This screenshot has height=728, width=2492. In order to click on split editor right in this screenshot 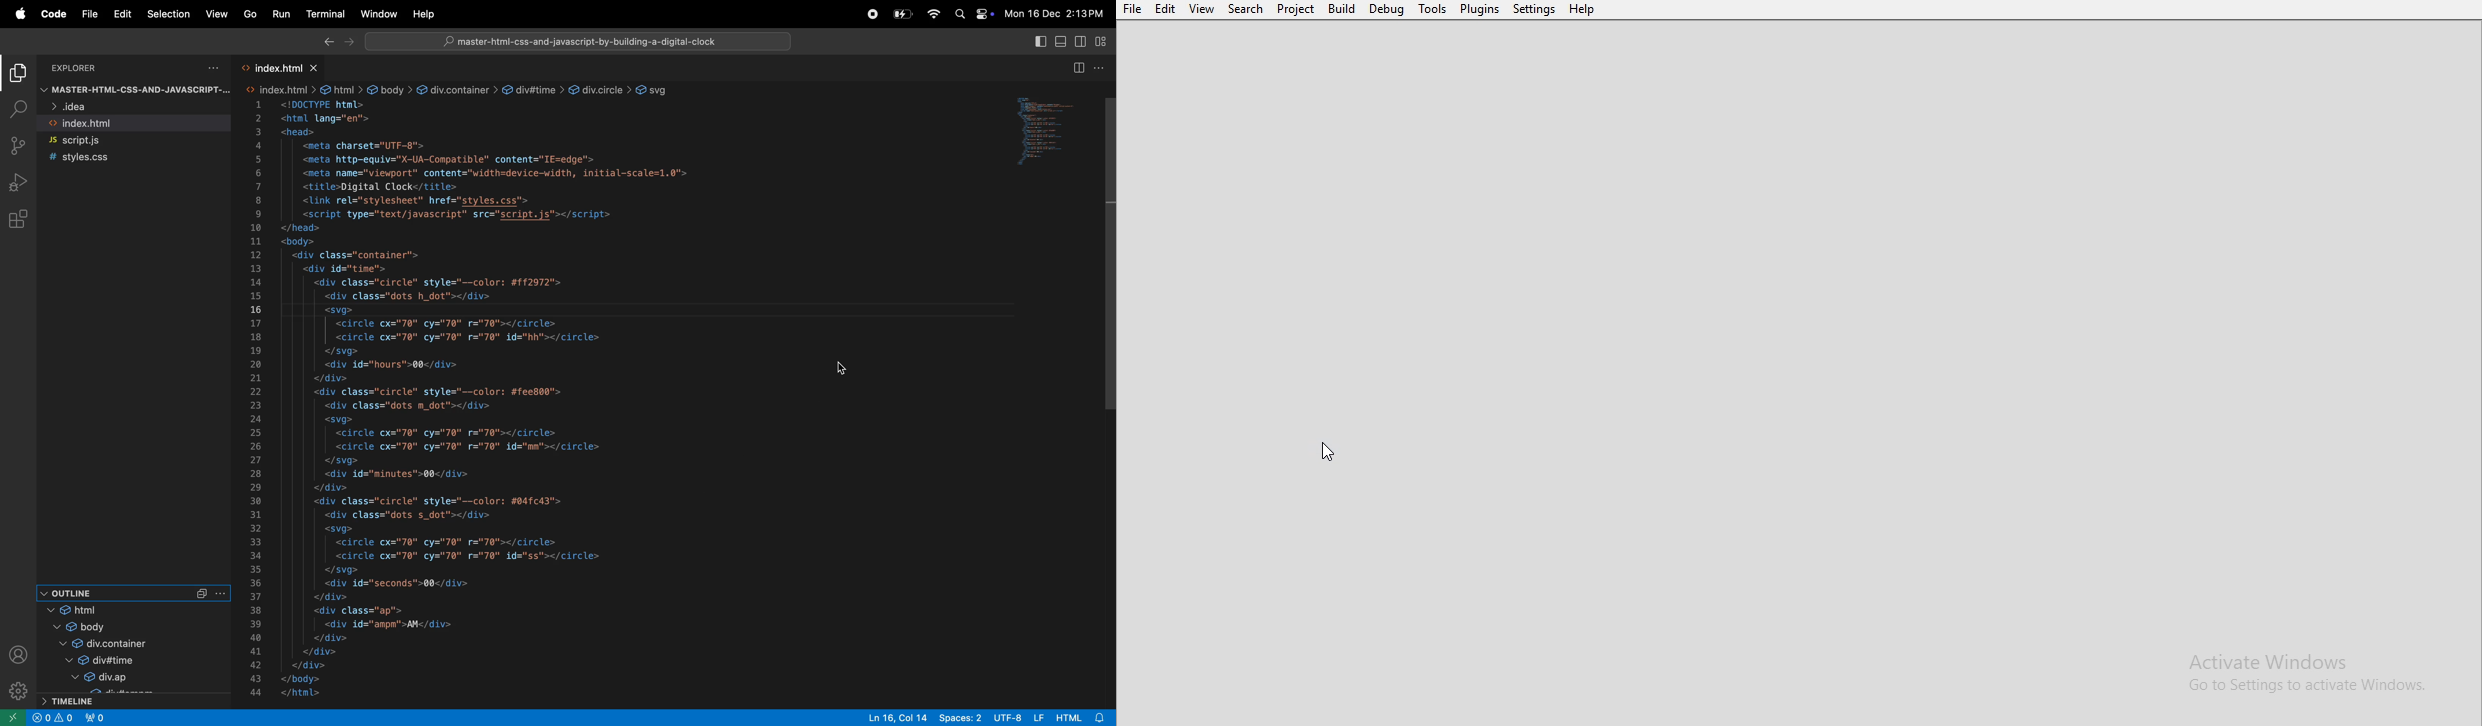, I will do `click(1078, 68)`.